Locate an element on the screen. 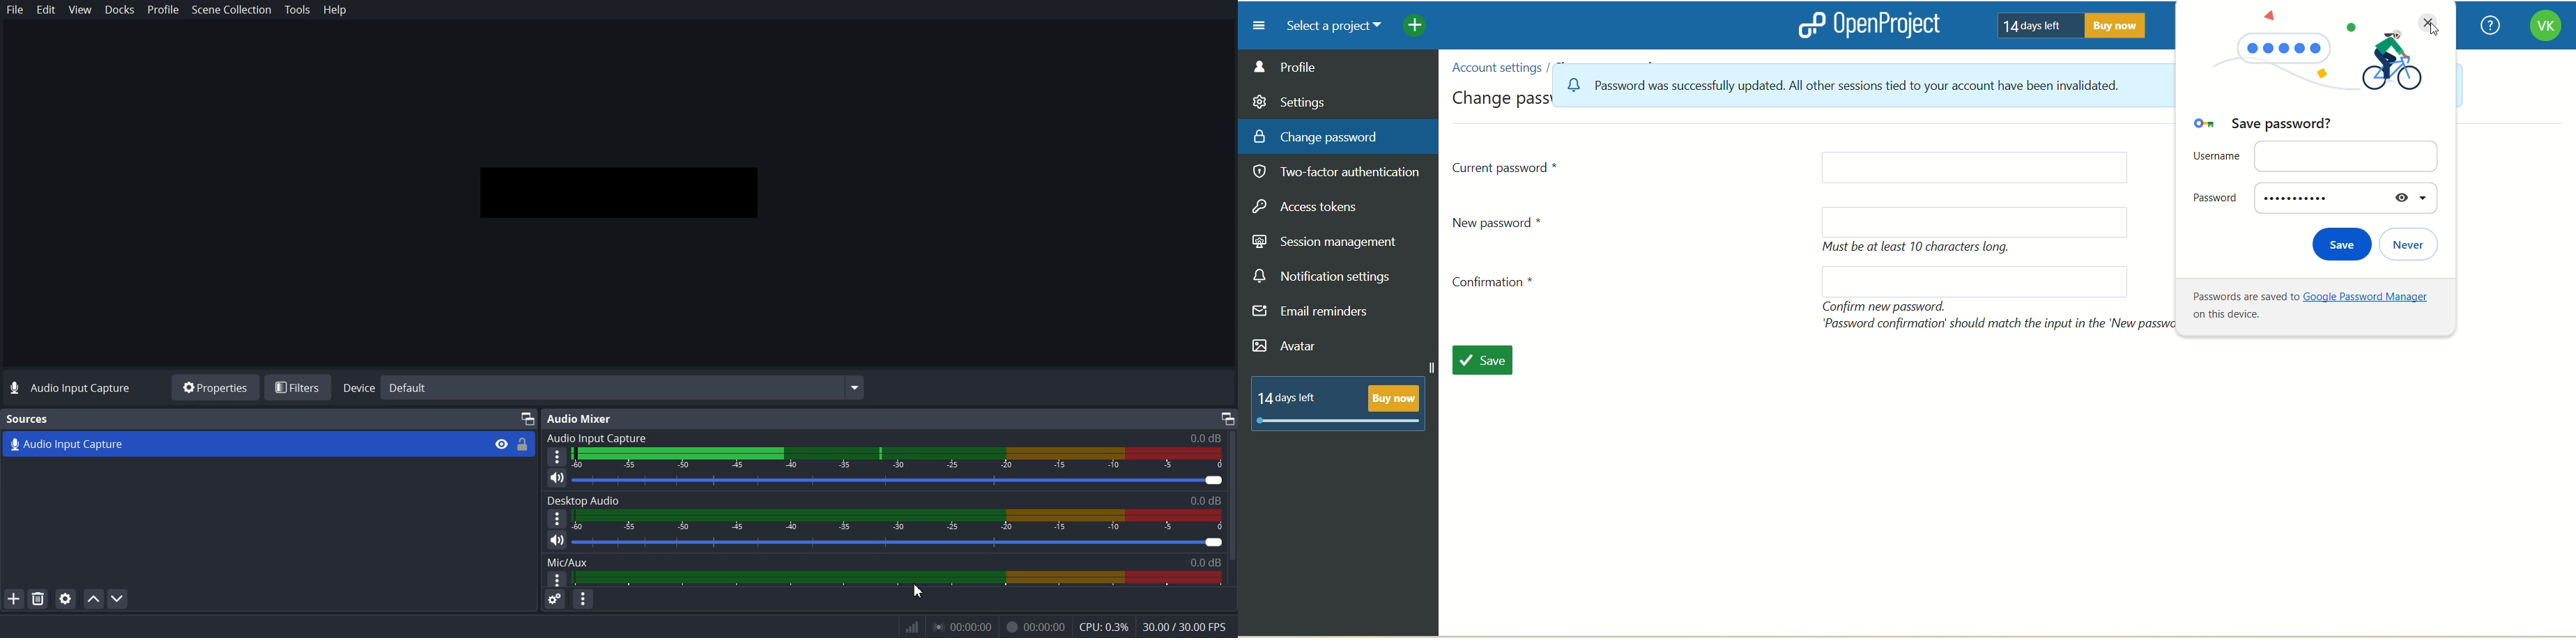 The height and width of the screenshot is (644, 2576). google password manager is located at coordinates (2319, 309).